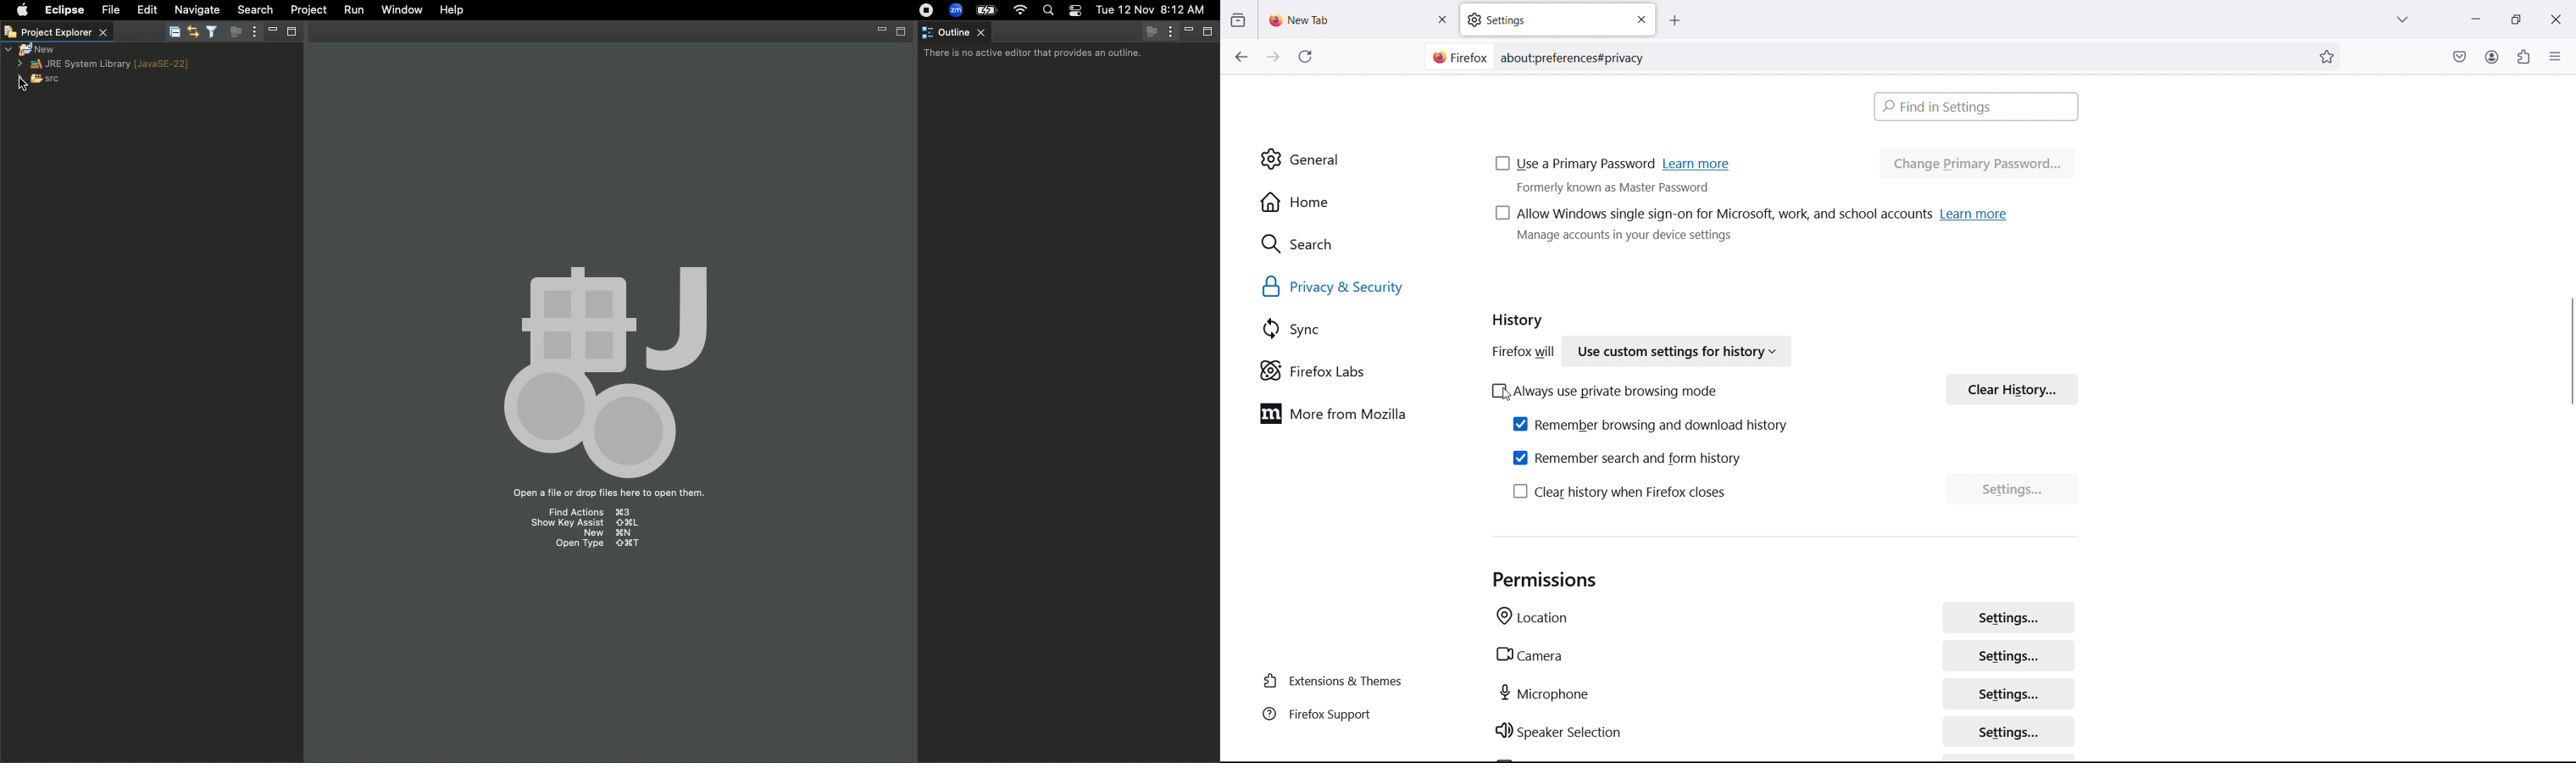  I want to click on Focus , so click(231, 32).